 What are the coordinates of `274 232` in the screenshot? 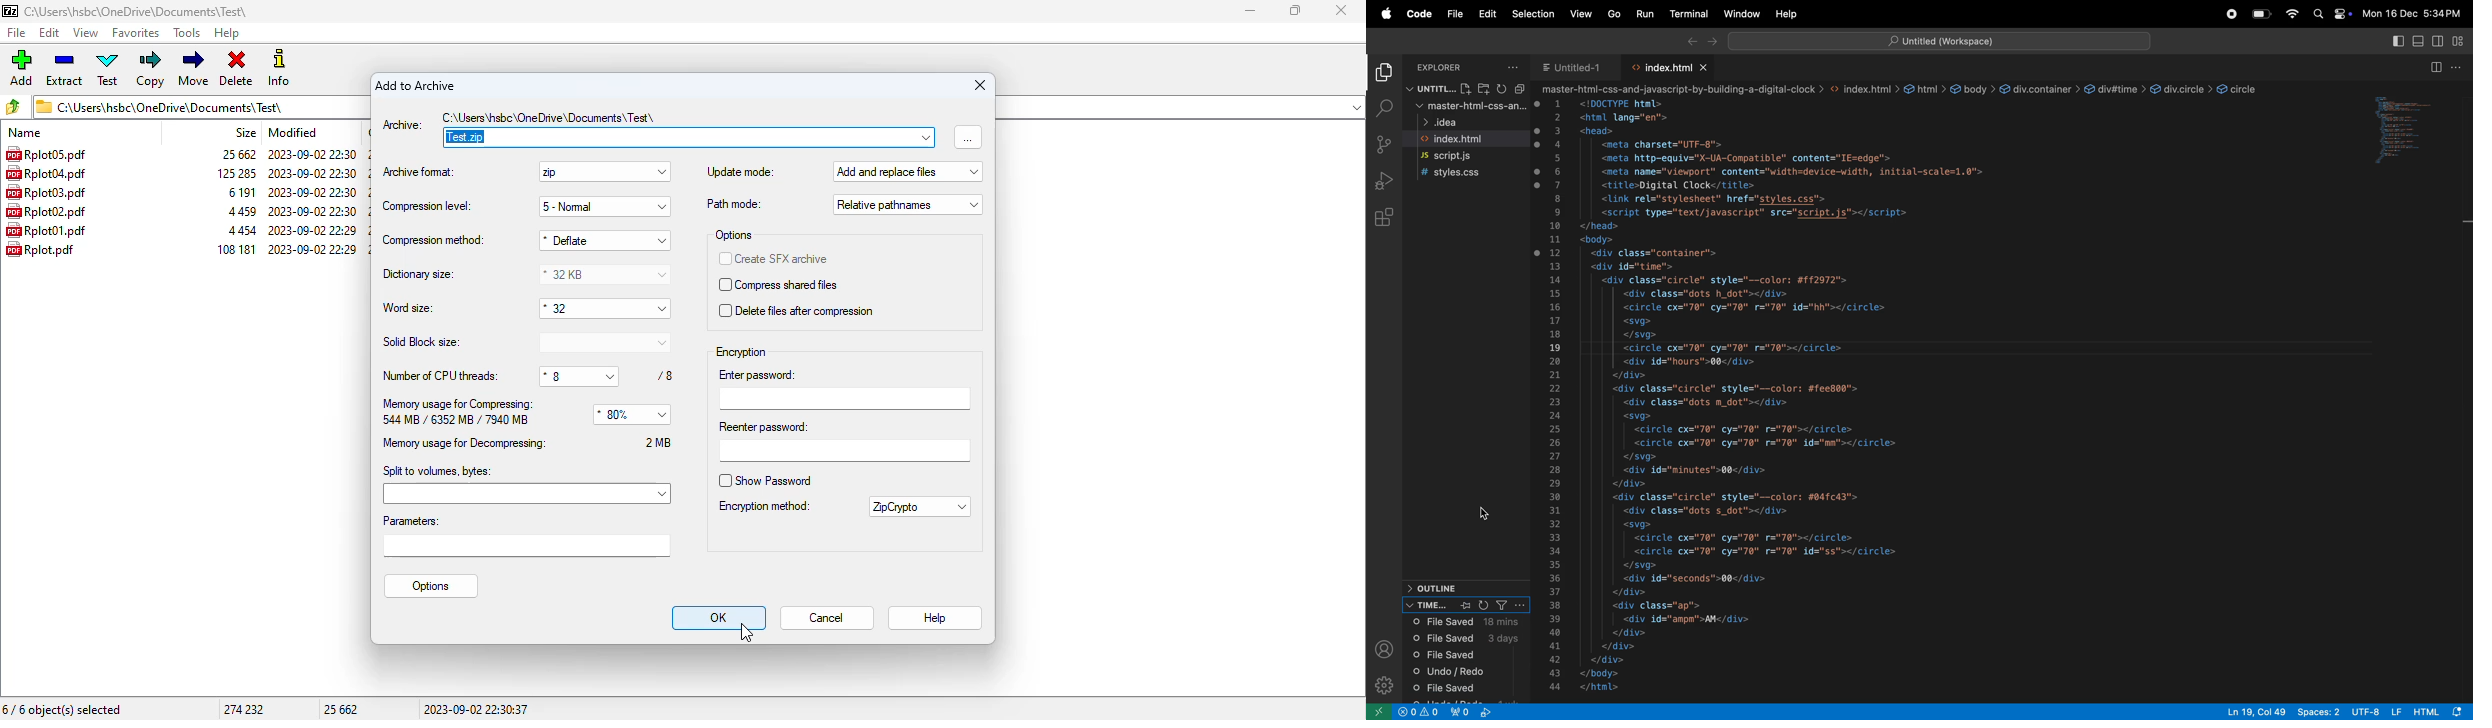 It's located at (243, 709).